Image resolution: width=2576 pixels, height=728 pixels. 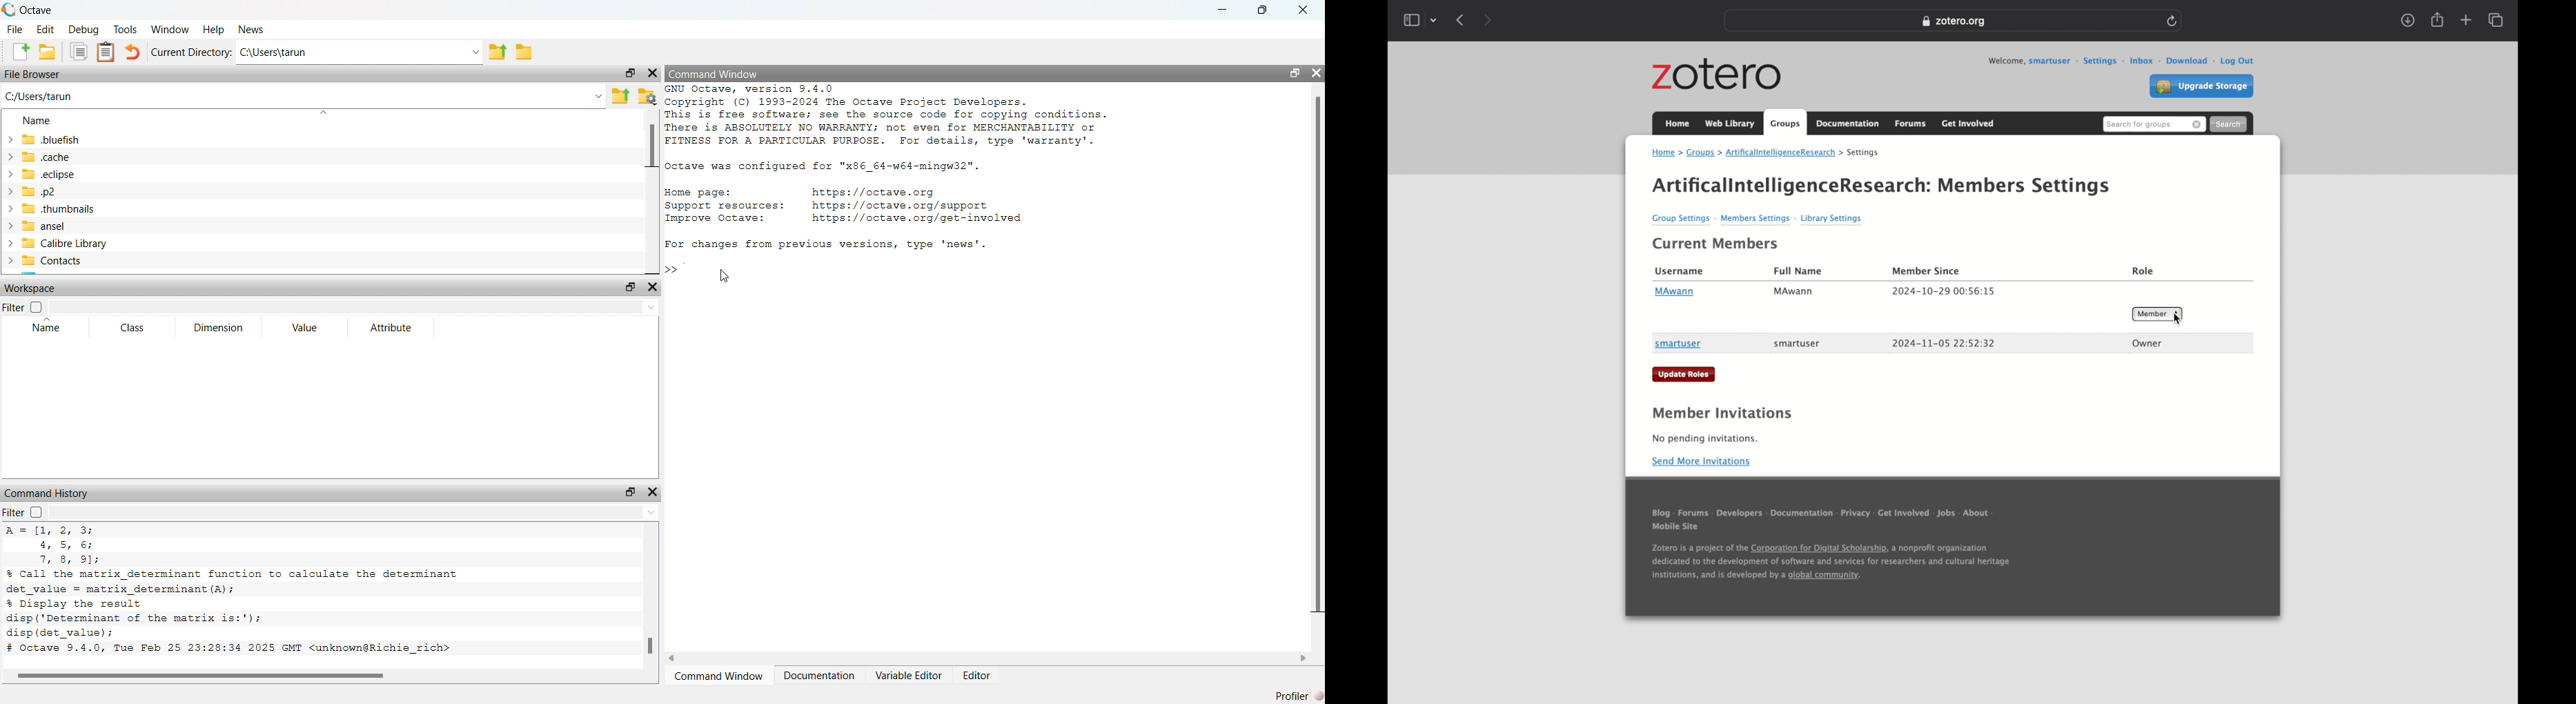 I want to click on back, so click(x=1460, y=20).